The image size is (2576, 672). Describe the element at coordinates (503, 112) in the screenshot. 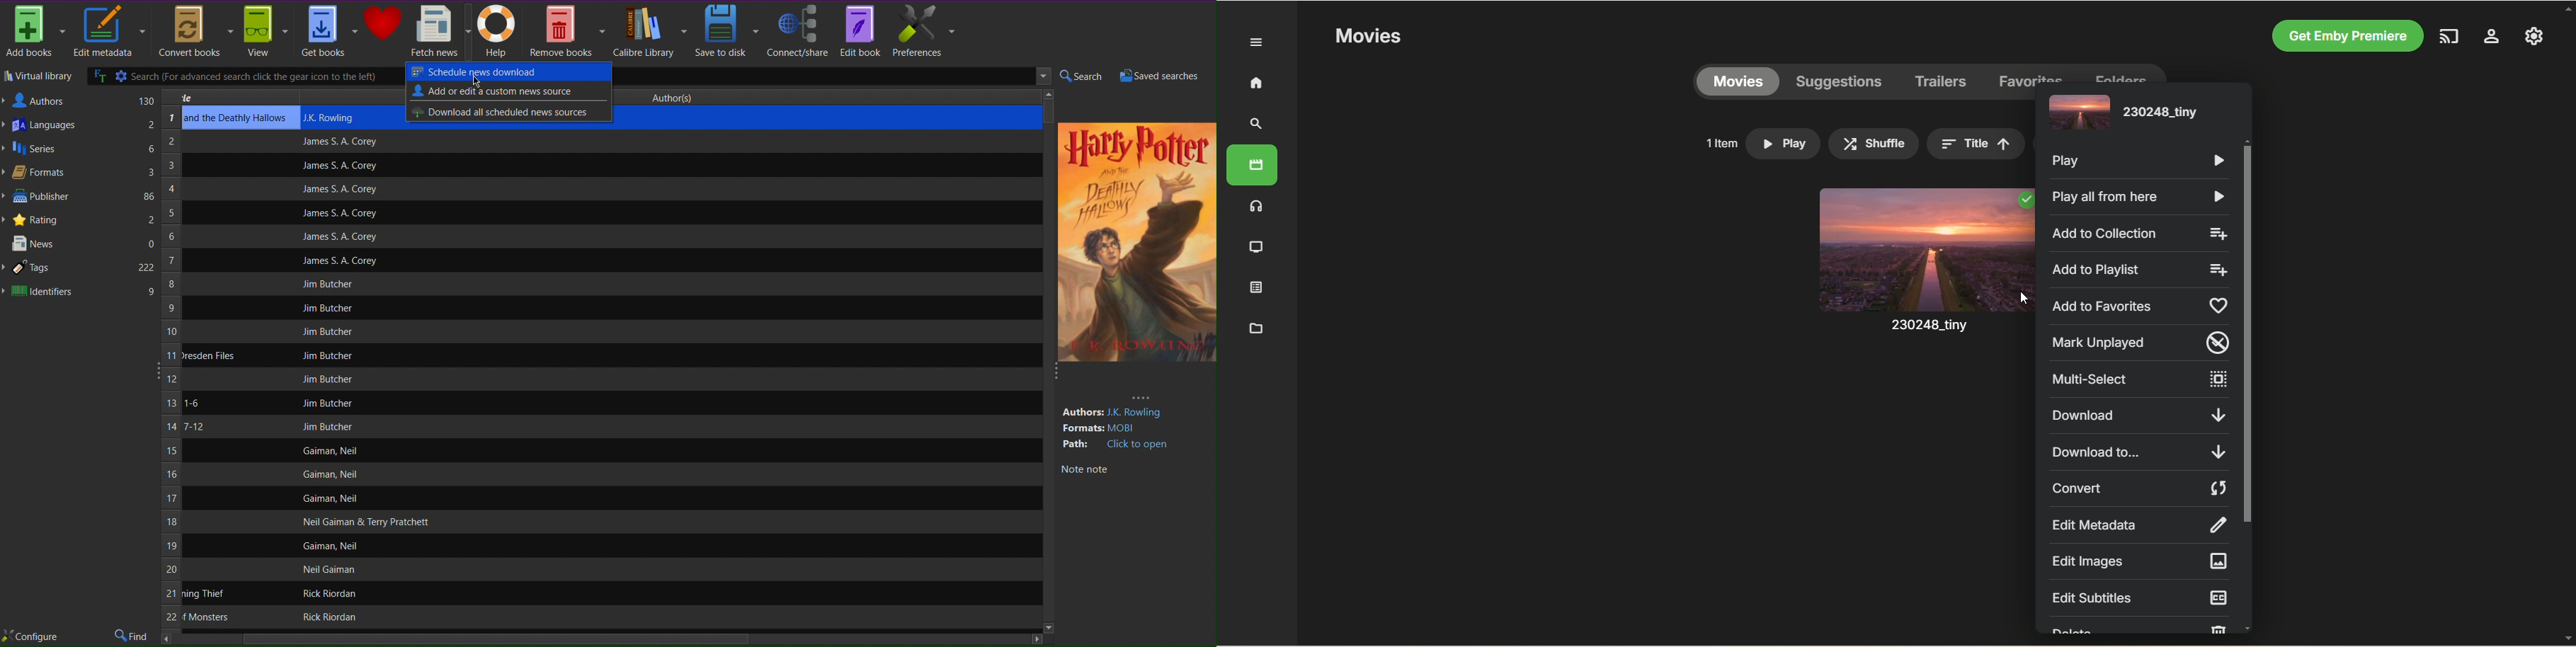

I see `Download all scheduled news sources` at that location.